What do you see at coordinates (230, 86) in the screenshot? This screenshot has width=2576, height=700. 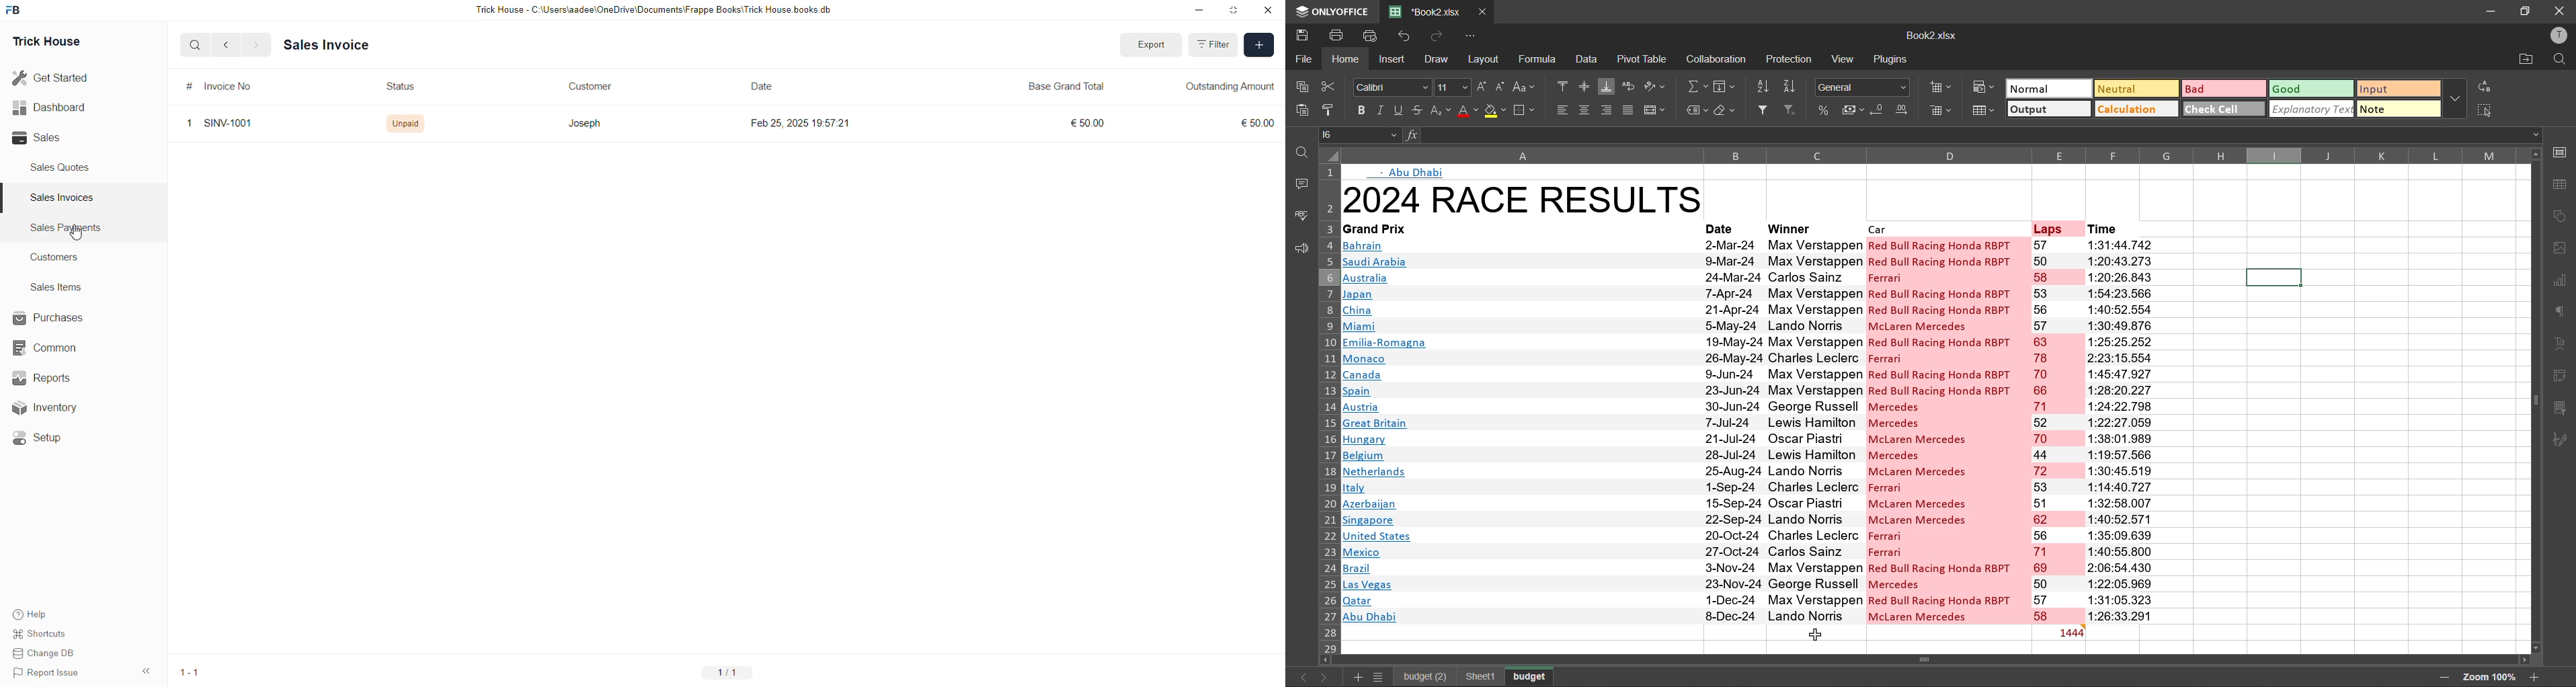 I see `Invoice No` at bounding box center [230, 86].